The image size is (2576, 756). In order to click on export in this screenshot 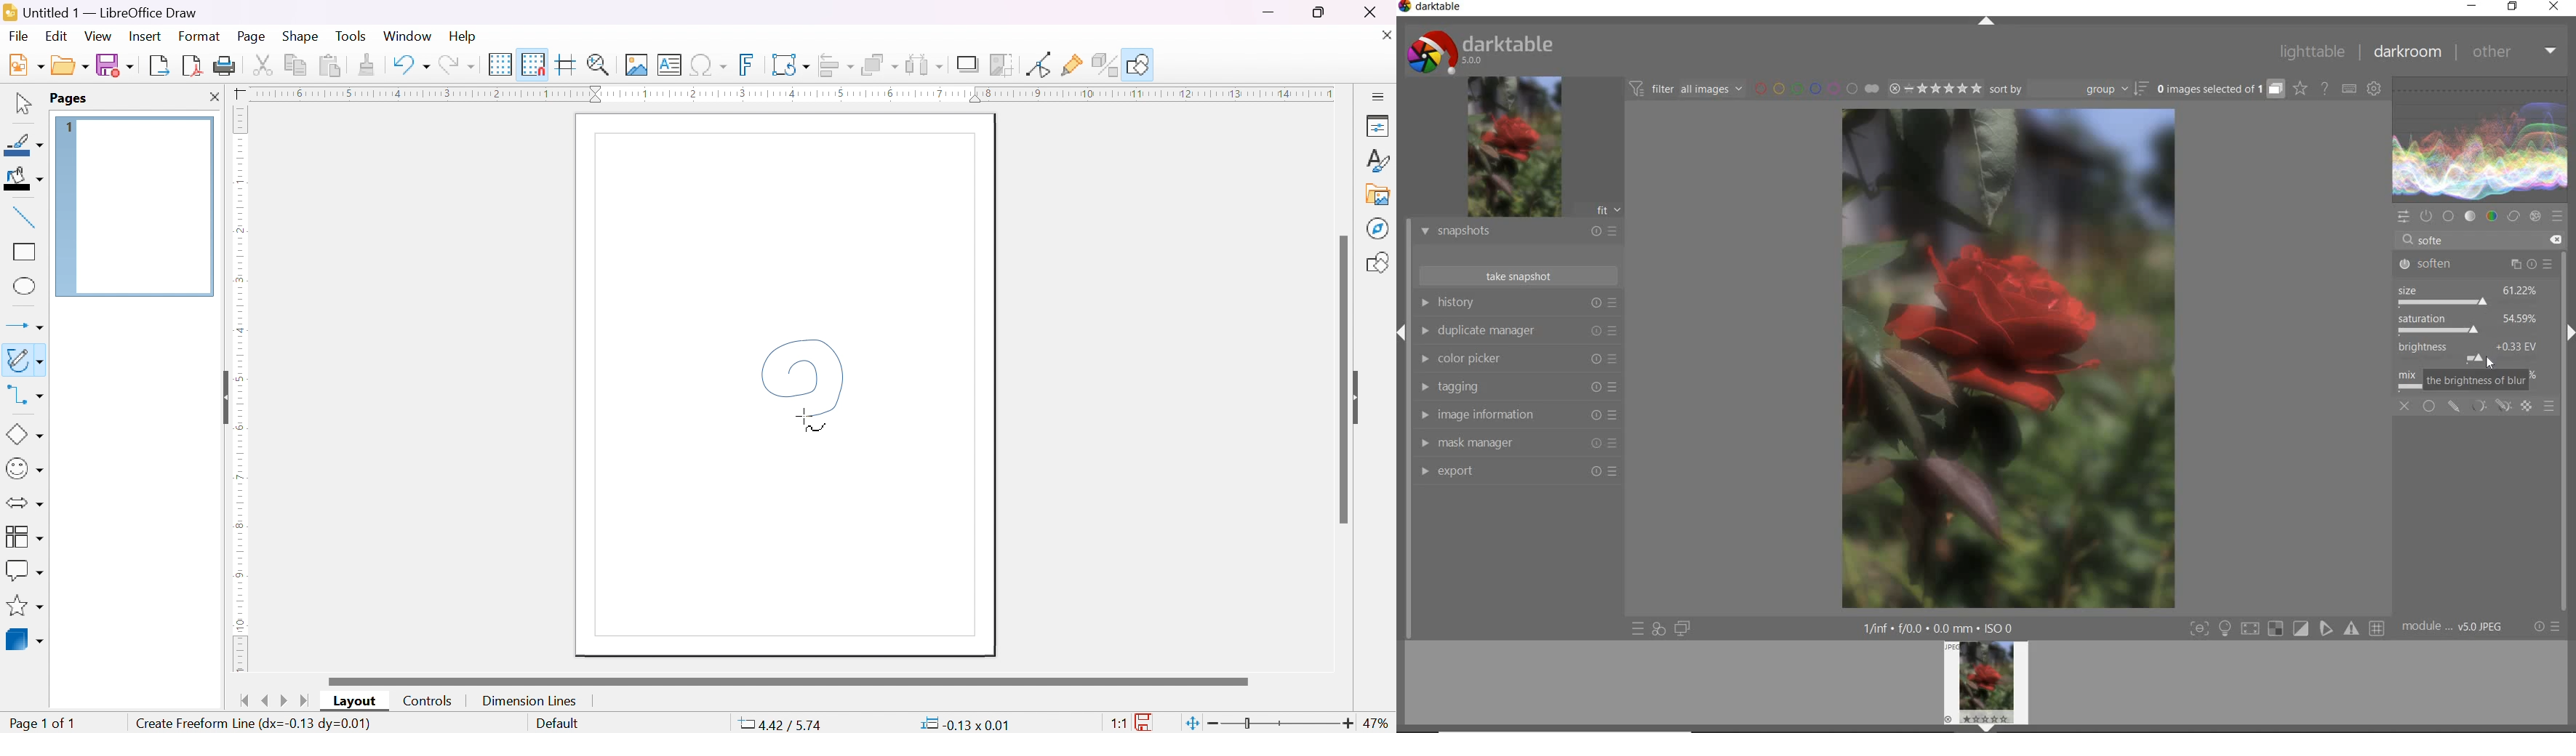, I will do `click(1518, 473)`.